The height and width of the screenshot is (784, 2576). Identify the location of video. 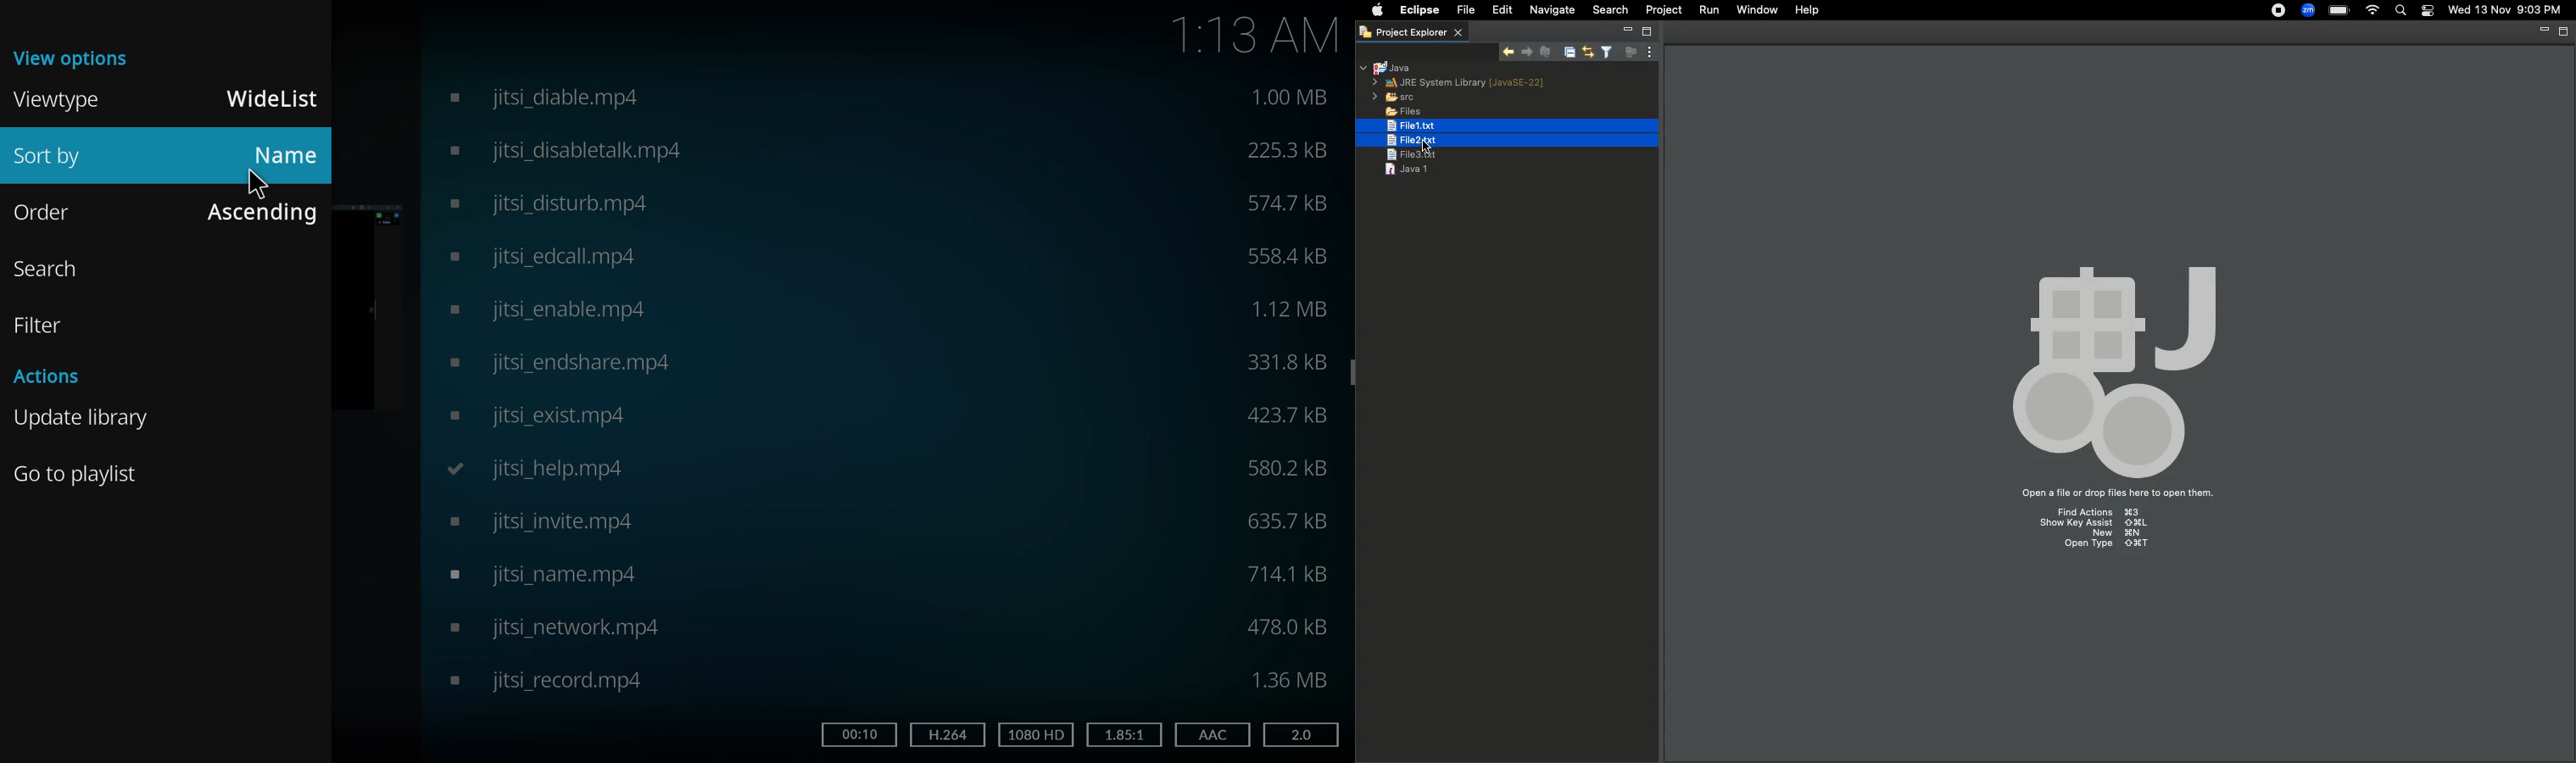
(544, 685).